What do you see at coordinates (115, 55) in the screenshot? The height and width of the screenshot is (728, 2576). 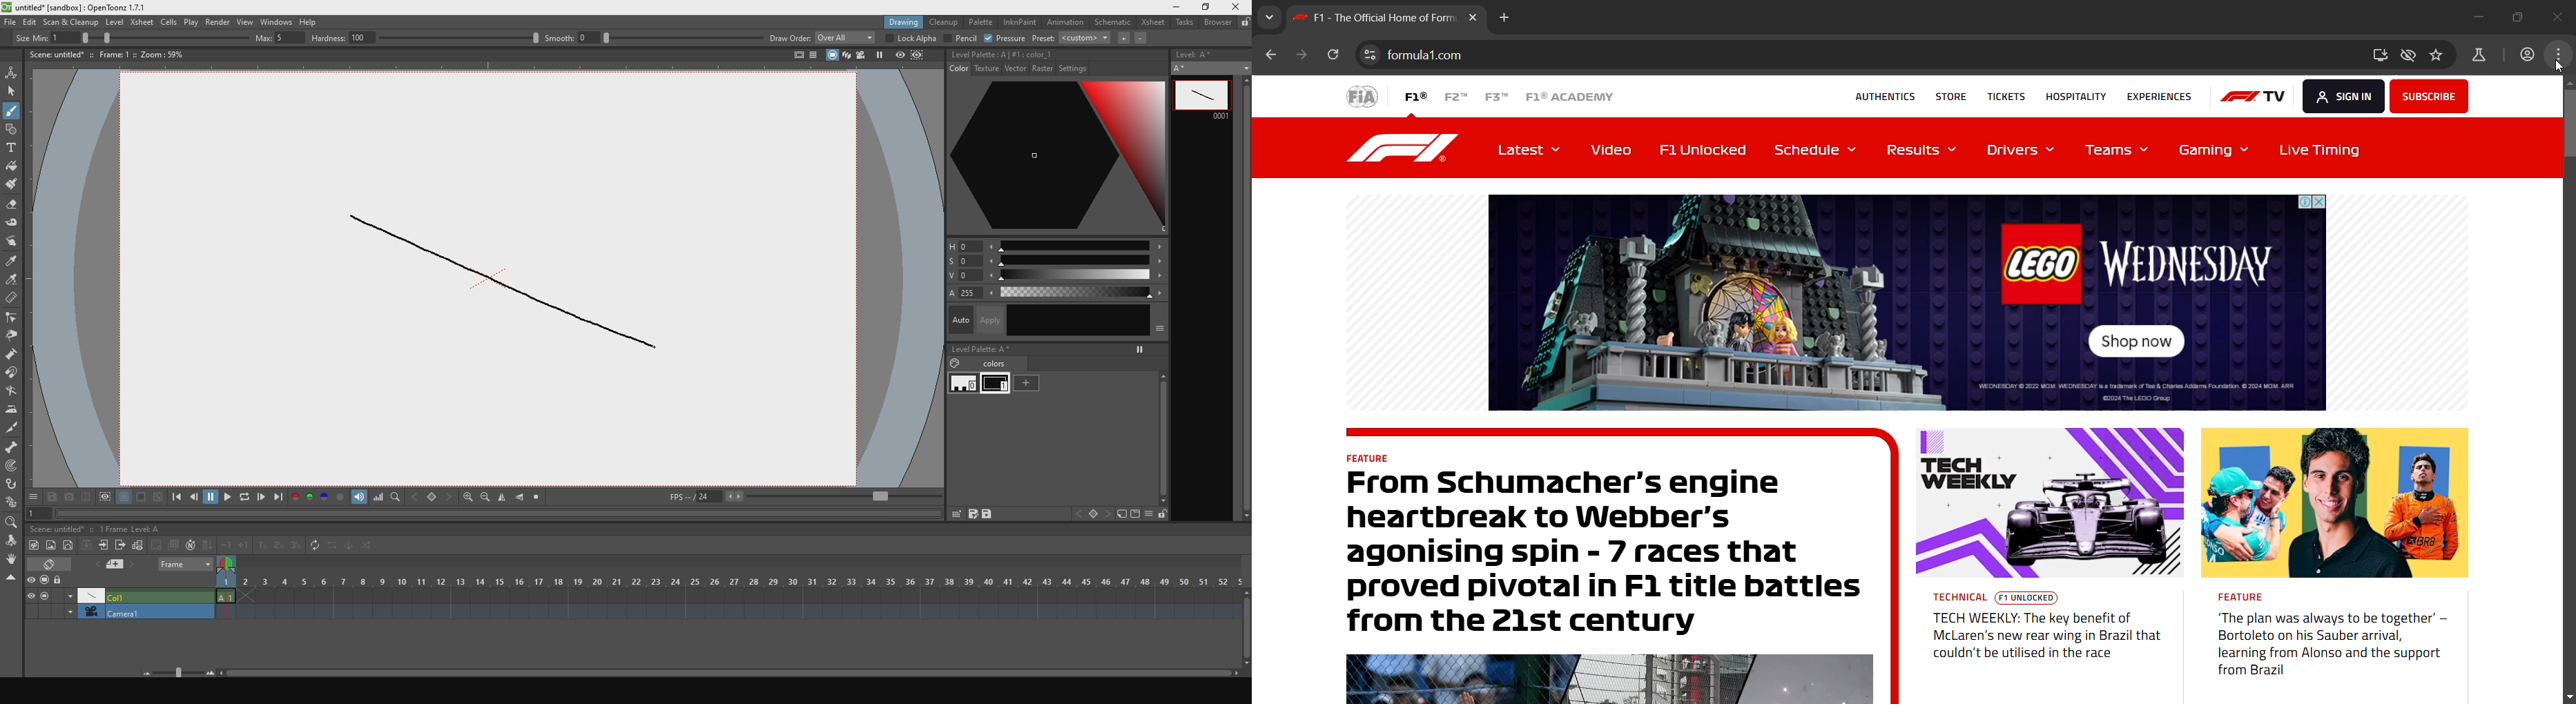 I see `scene details` at bounding box center [115, 55].